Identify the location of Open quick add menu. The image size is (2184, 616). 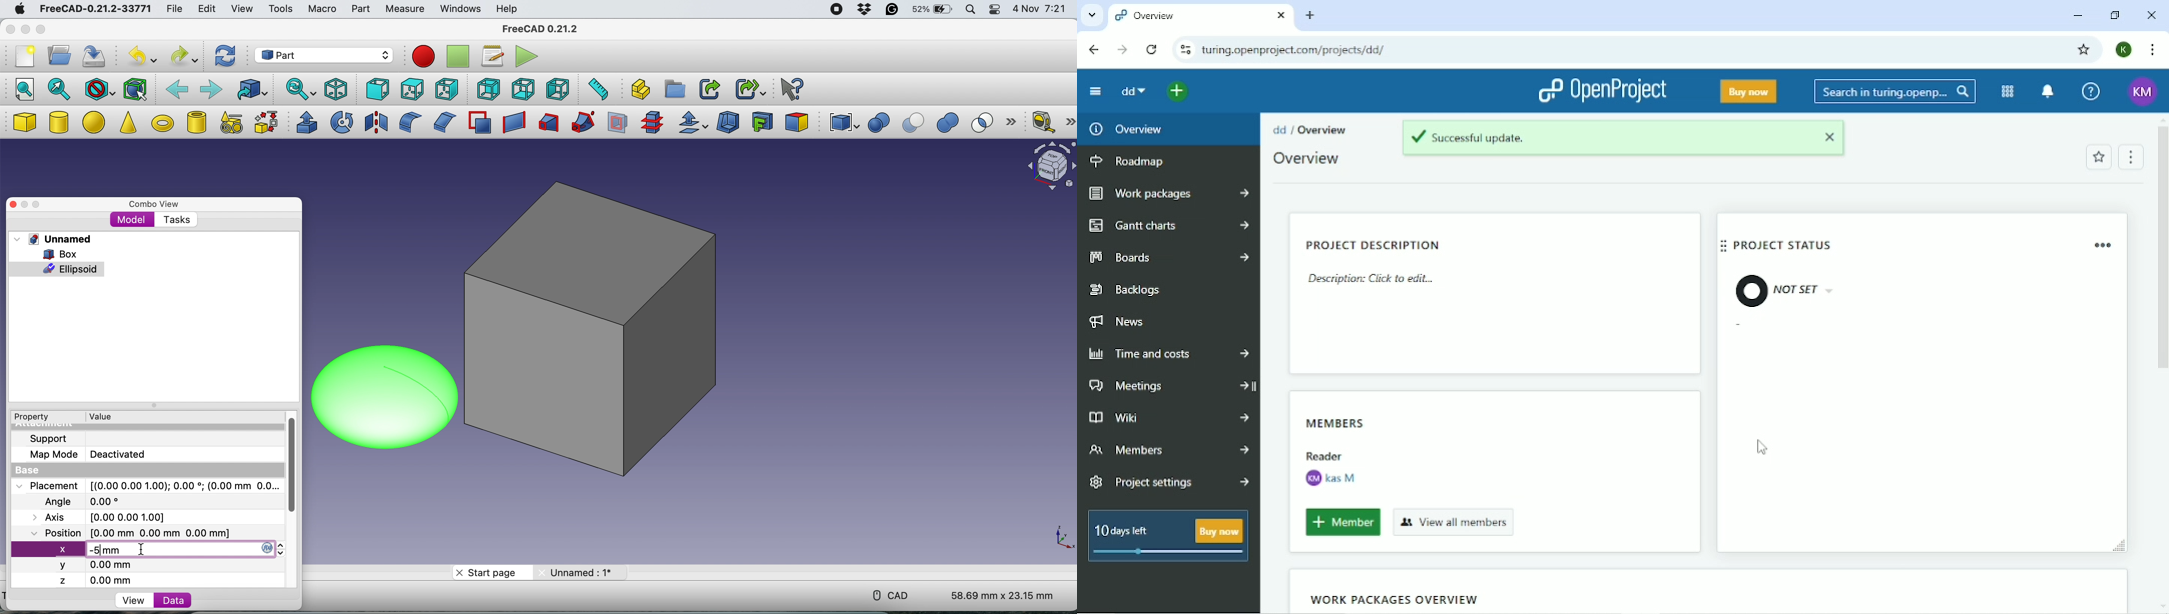
(1178, 91).